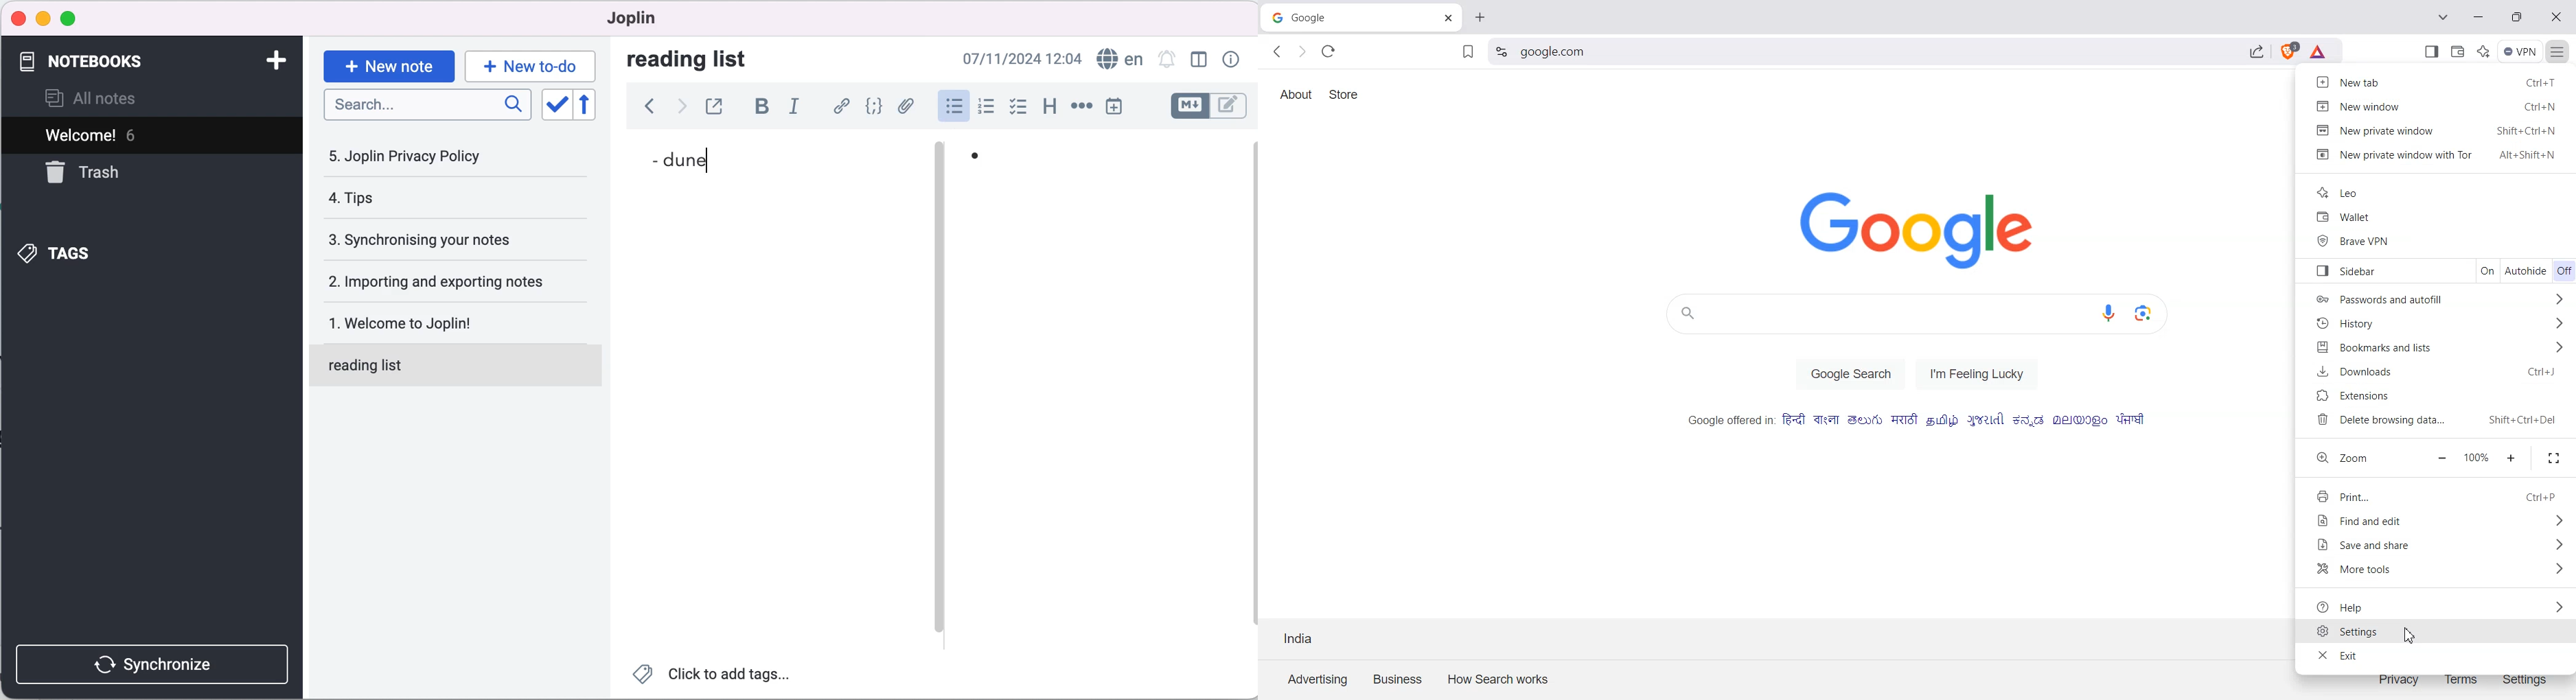 The height and width of the screenshot is (700, 2576). I want to click on bold, so click(762, 106).